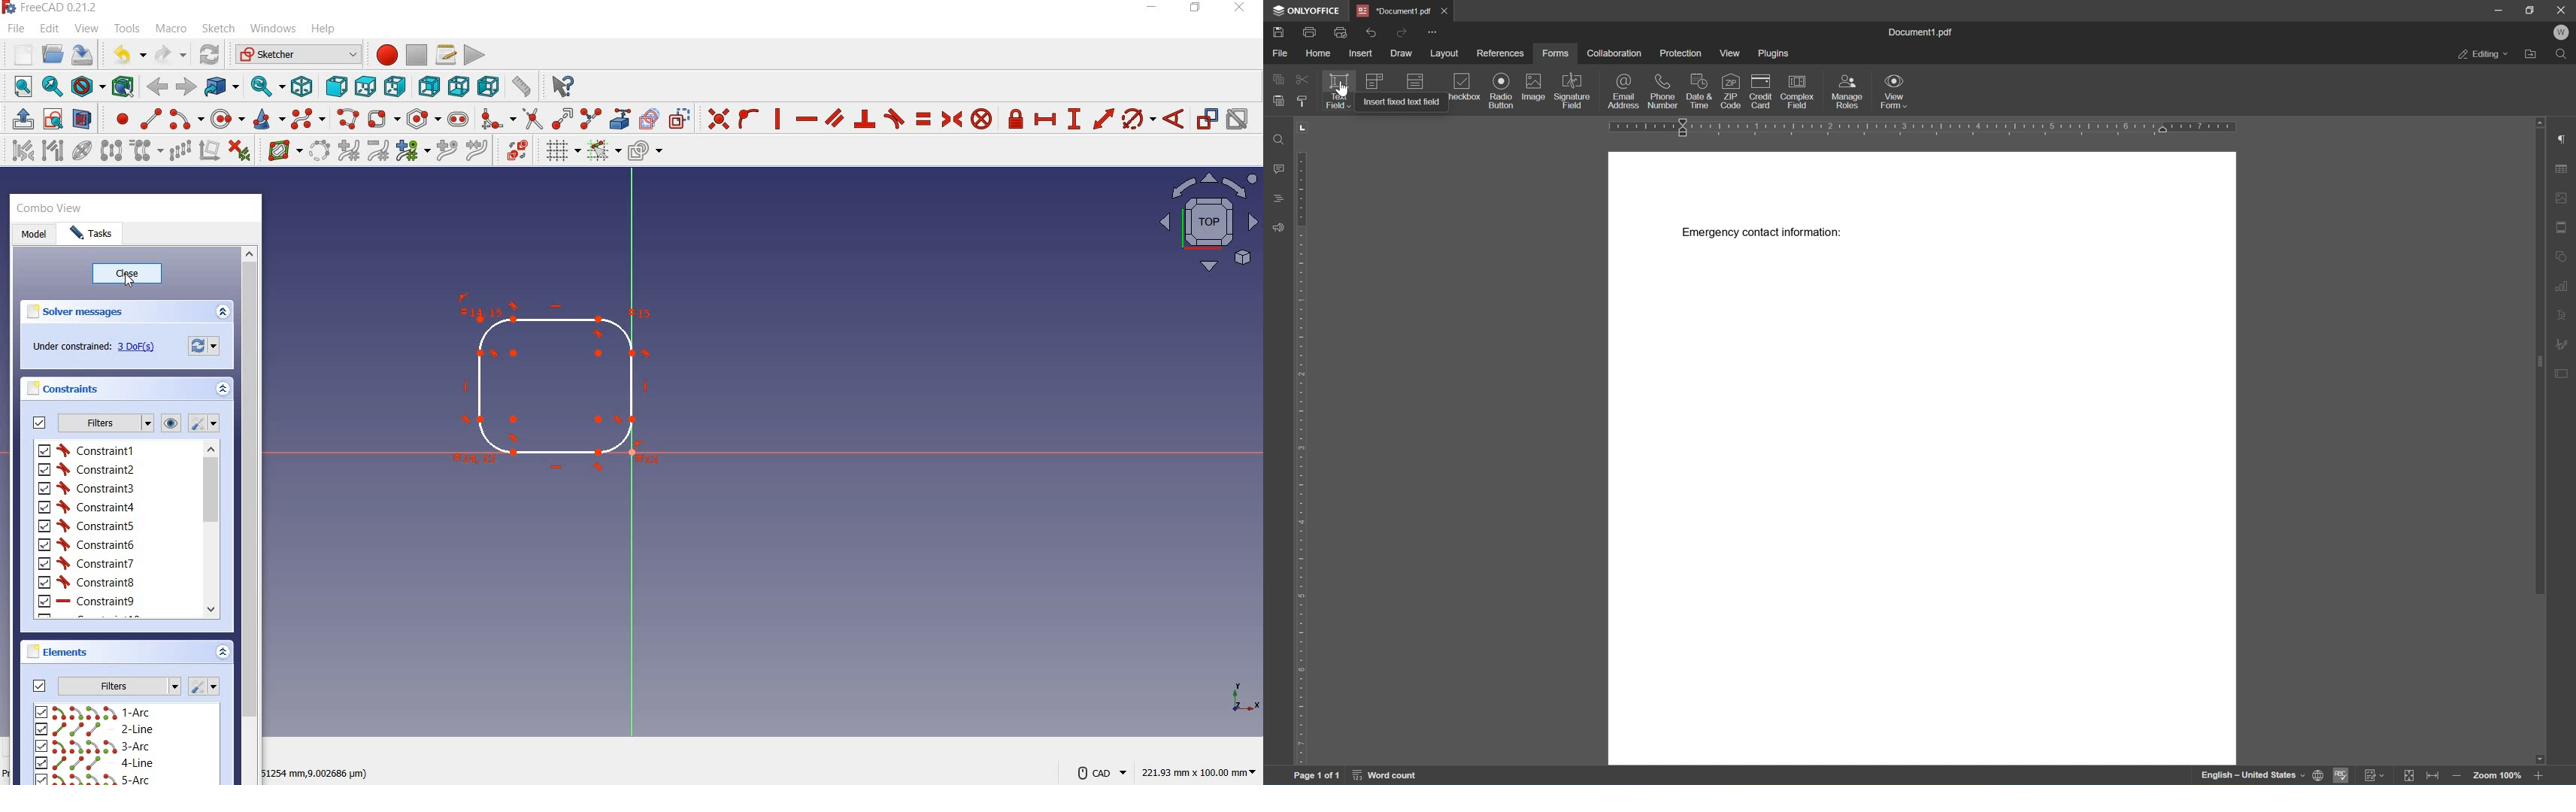  What do you see at coordinates (270, 119) in the screenshot?
I see `create conic` at bounding box center [270, 119].